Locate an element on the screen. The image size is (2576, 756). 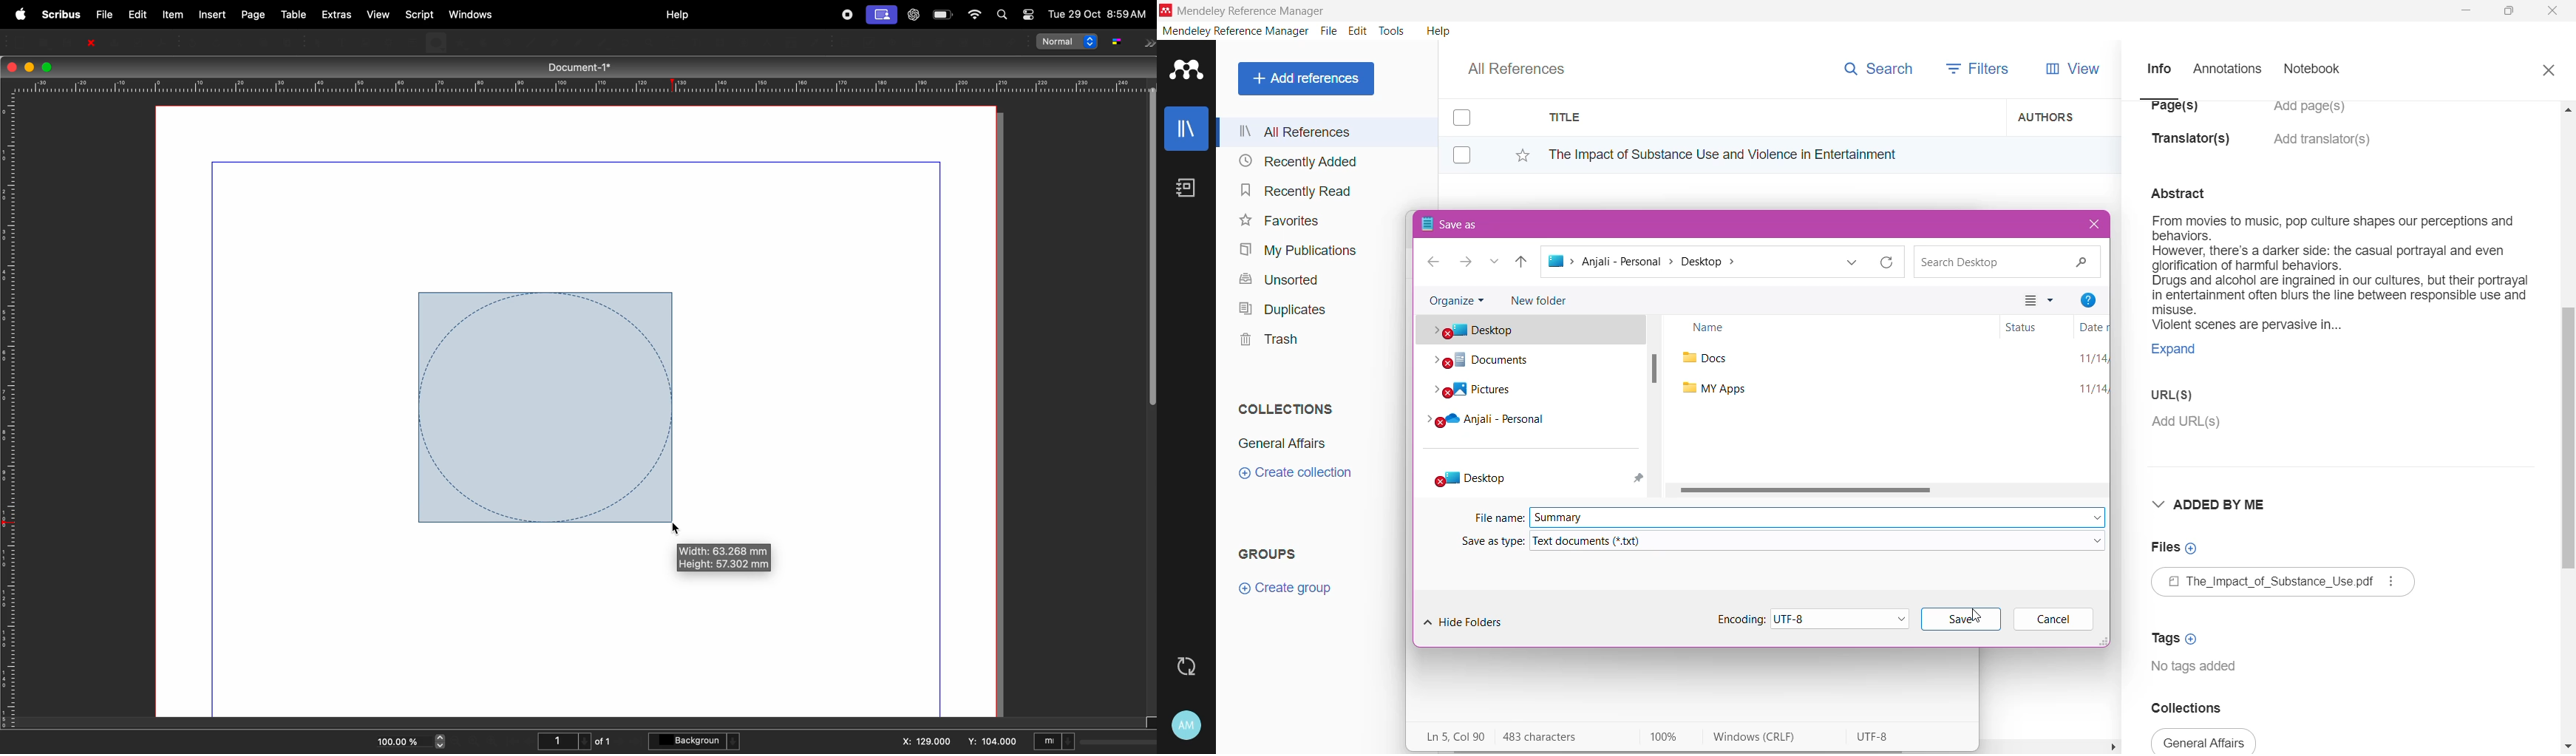
Character encoding used is located at coordinates (1876, 737).